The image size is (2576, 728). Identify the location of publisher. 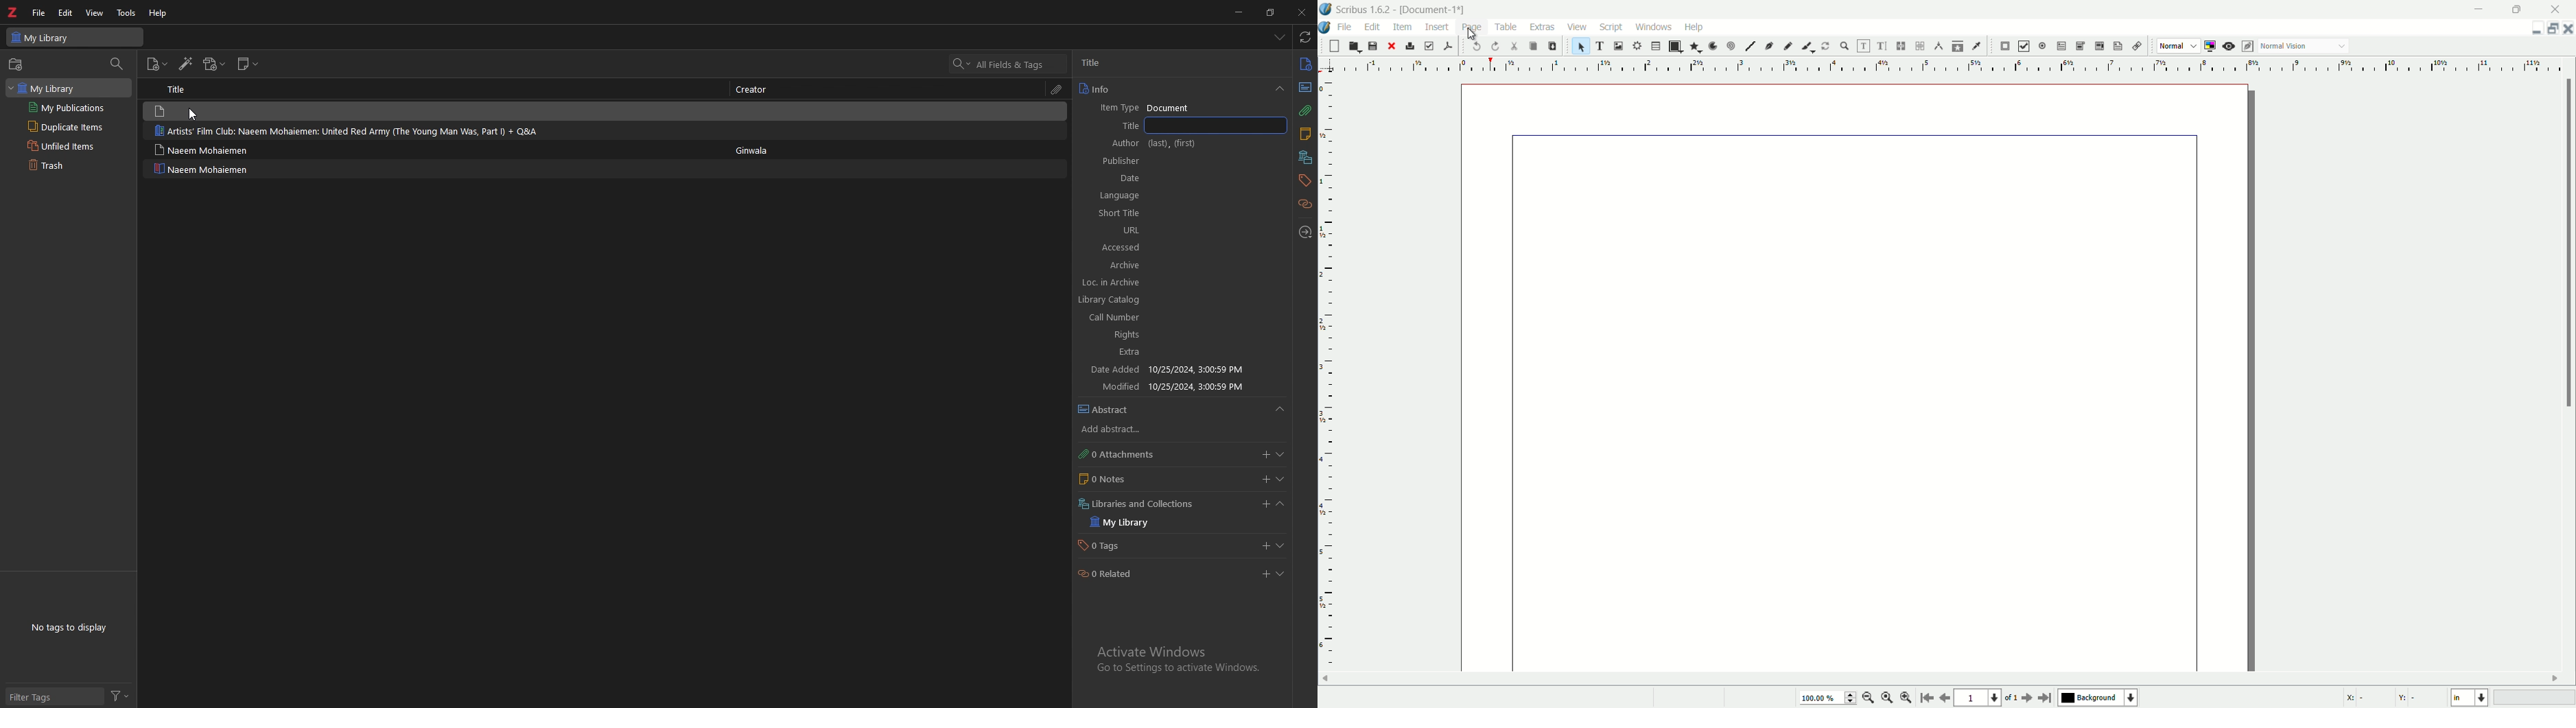
(1114, 283).